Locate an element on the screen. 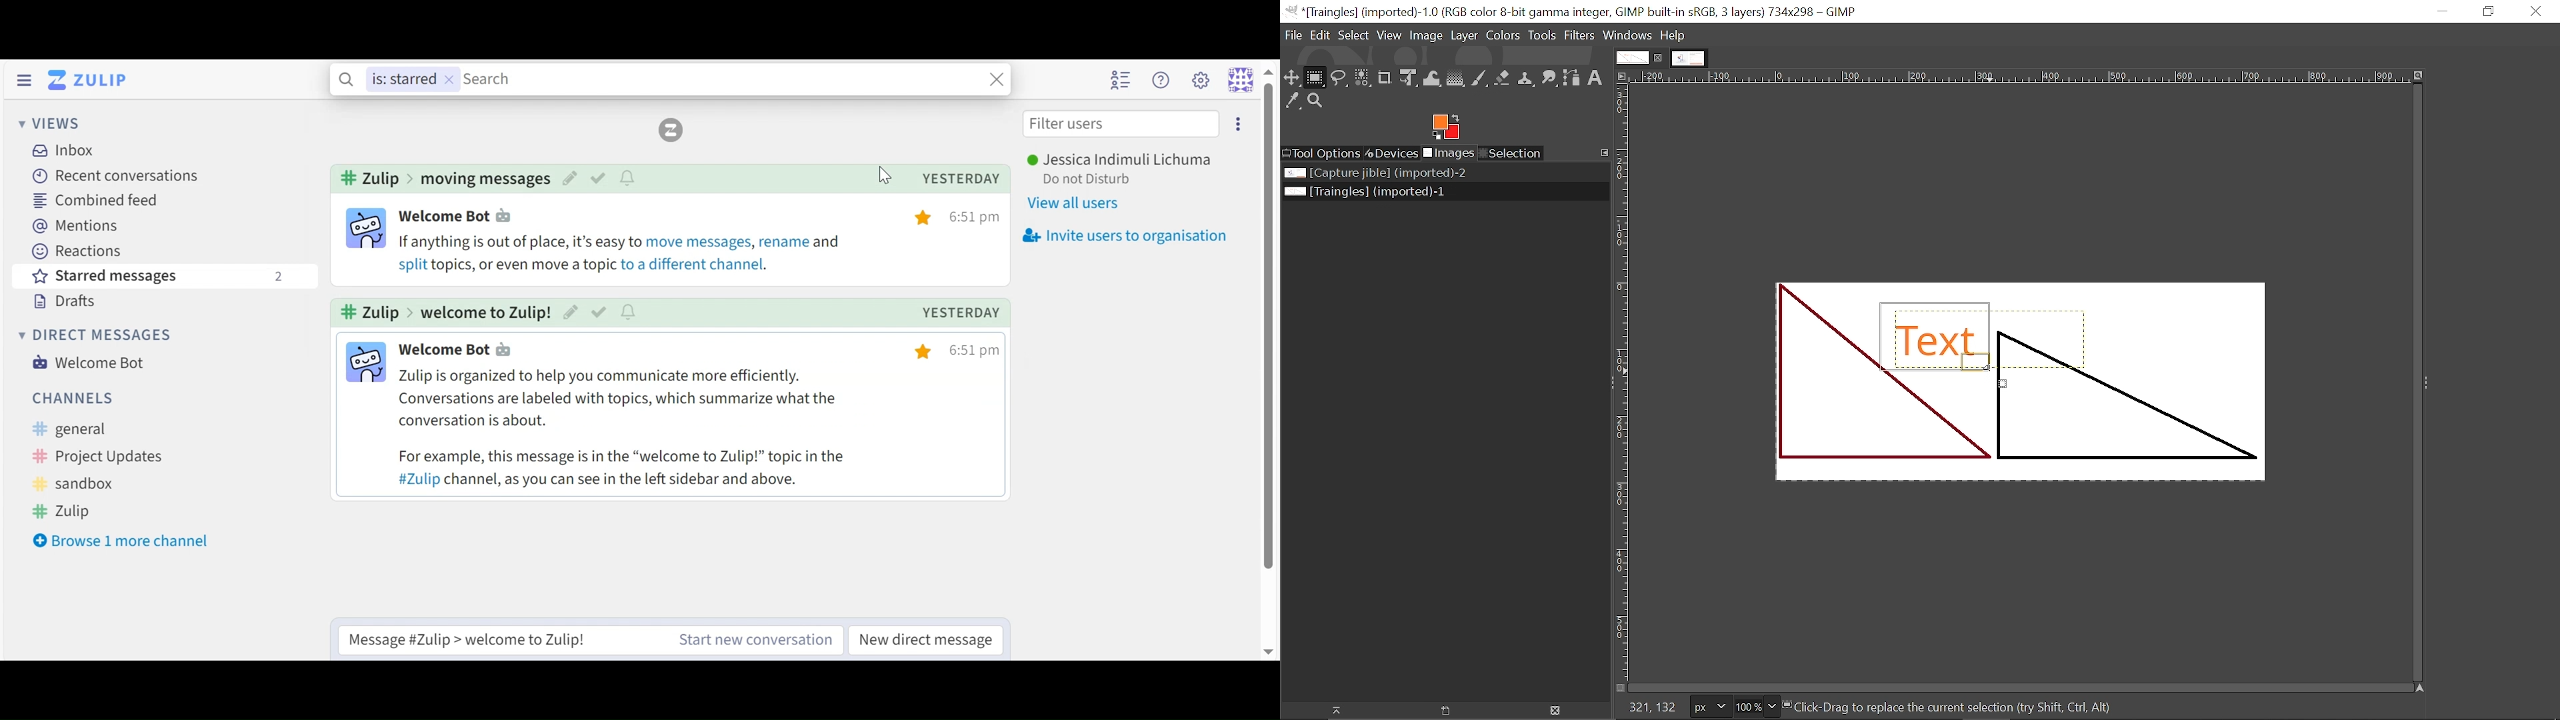 Image resolution: width=2576 pixels, height=728 pixels. Mentions is located at coordinates (73, 226).